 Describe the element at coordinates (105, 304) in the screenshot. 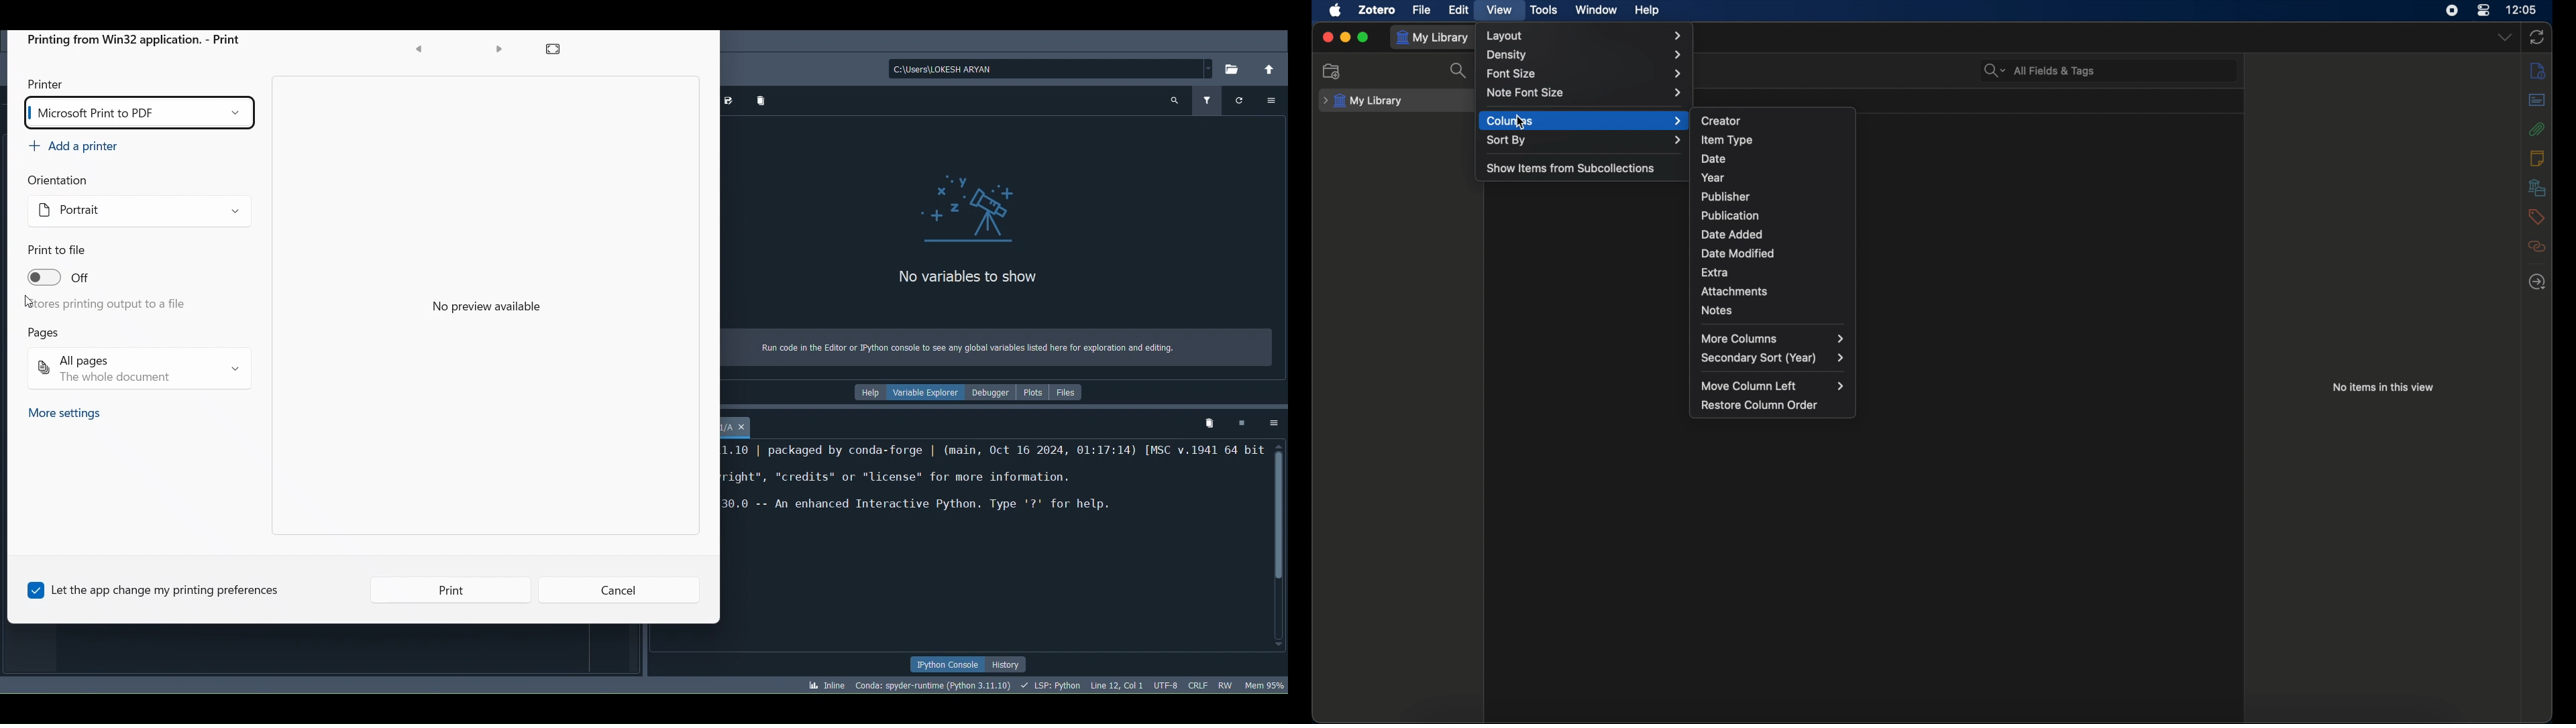

I see `Stores printing output to a file` at that location.